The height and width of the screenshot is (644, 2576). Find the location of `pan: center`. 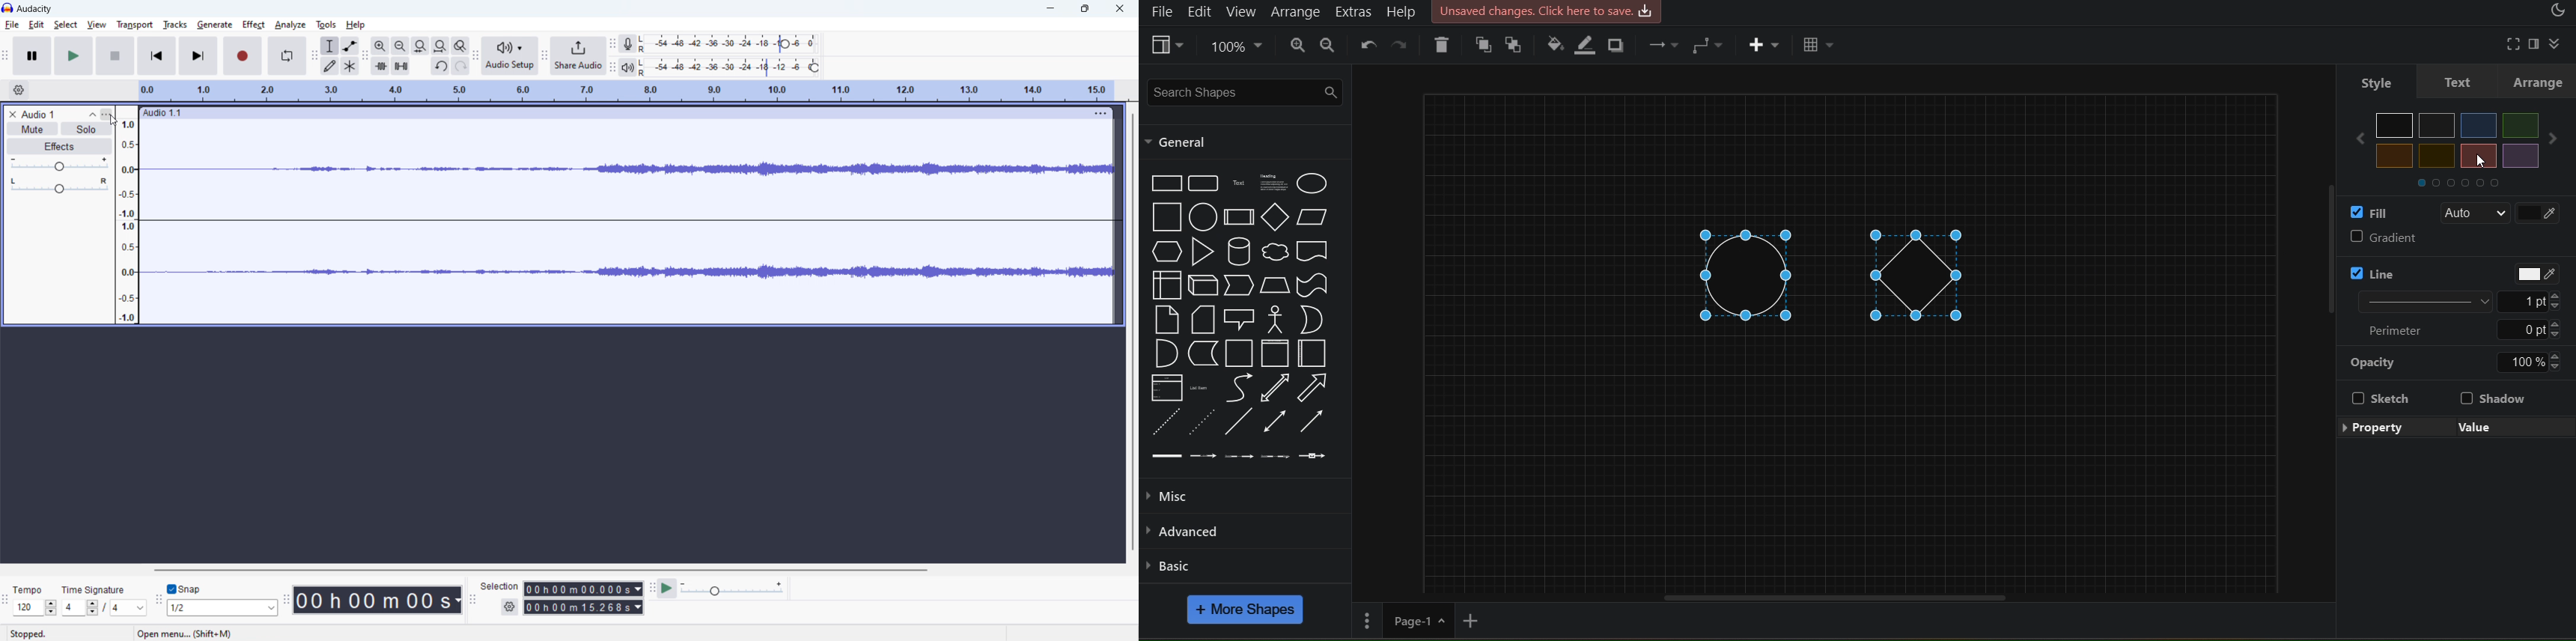

pan: center is located at coordinates (59, 185).